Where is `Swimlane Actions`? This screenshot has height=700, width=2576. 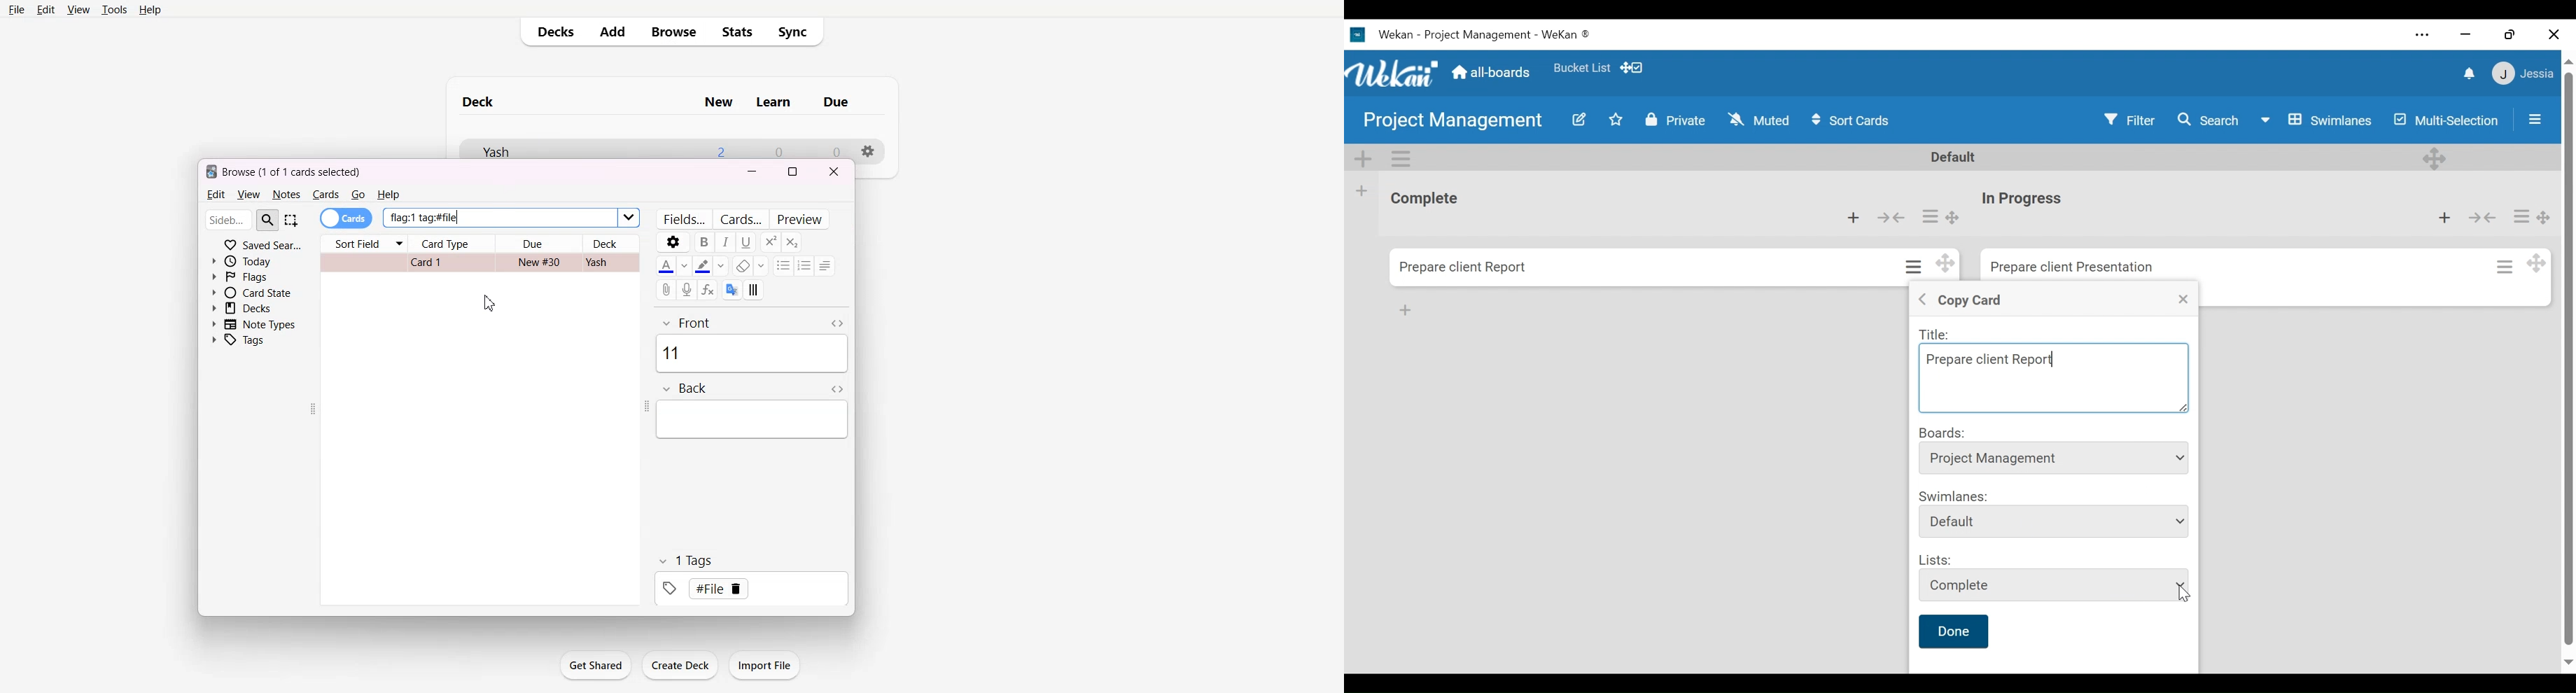
Swimlane Actions is located at coordinates (1402, 159).